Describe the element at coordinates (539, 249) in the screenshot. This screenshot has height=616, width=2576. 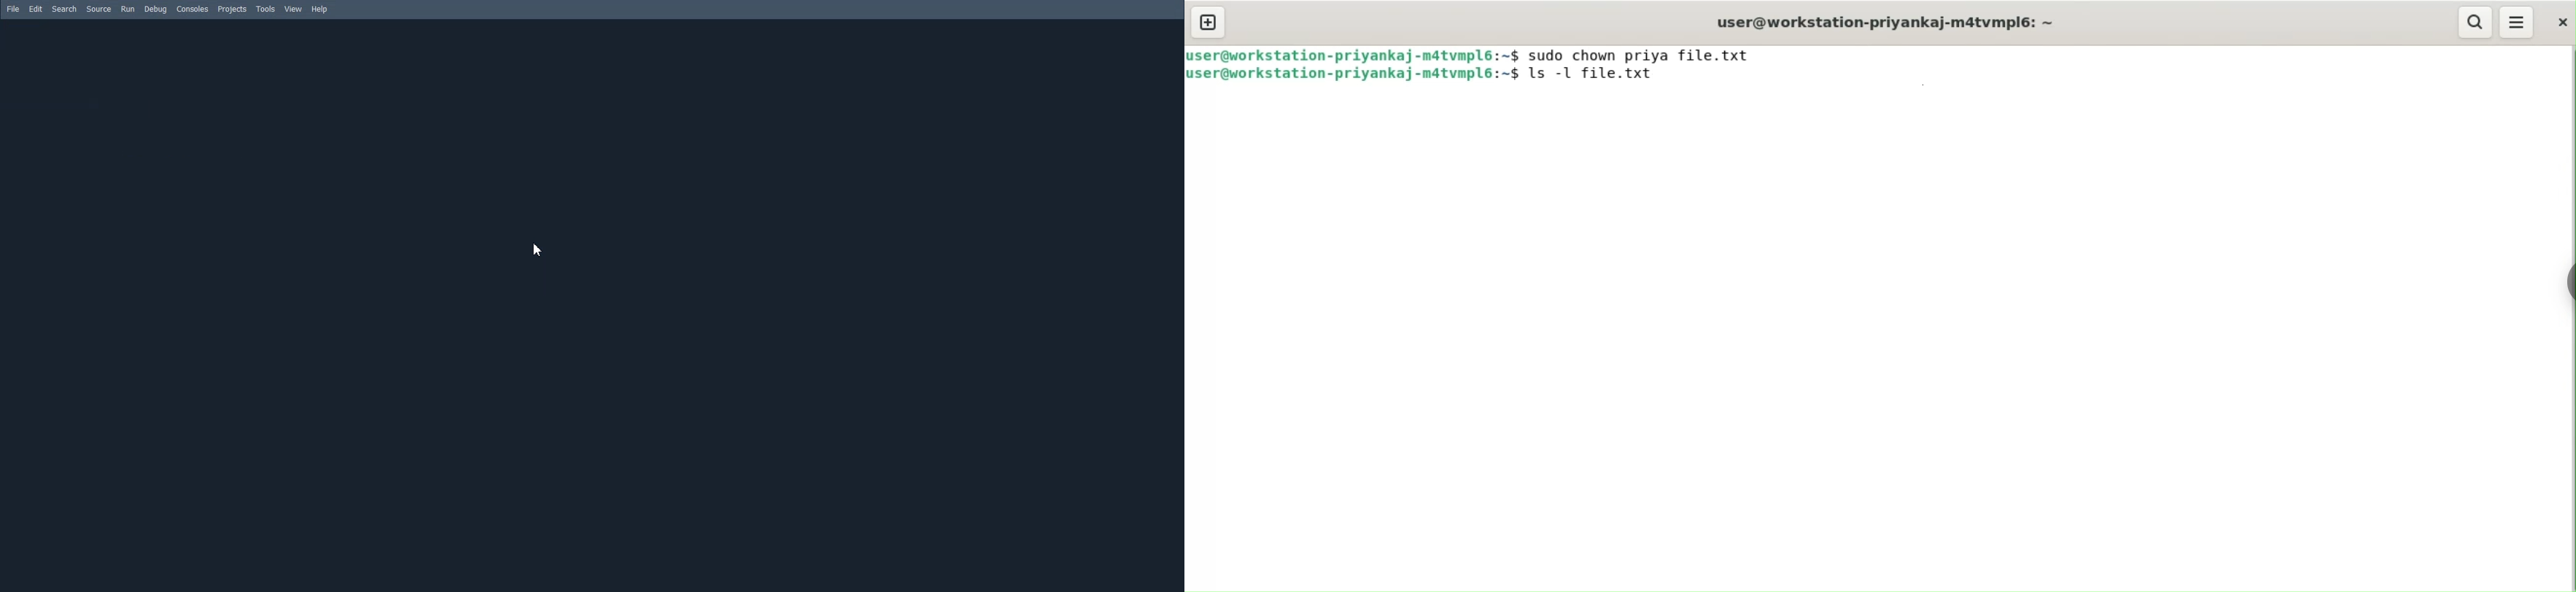
I see `Cursor` at that location.